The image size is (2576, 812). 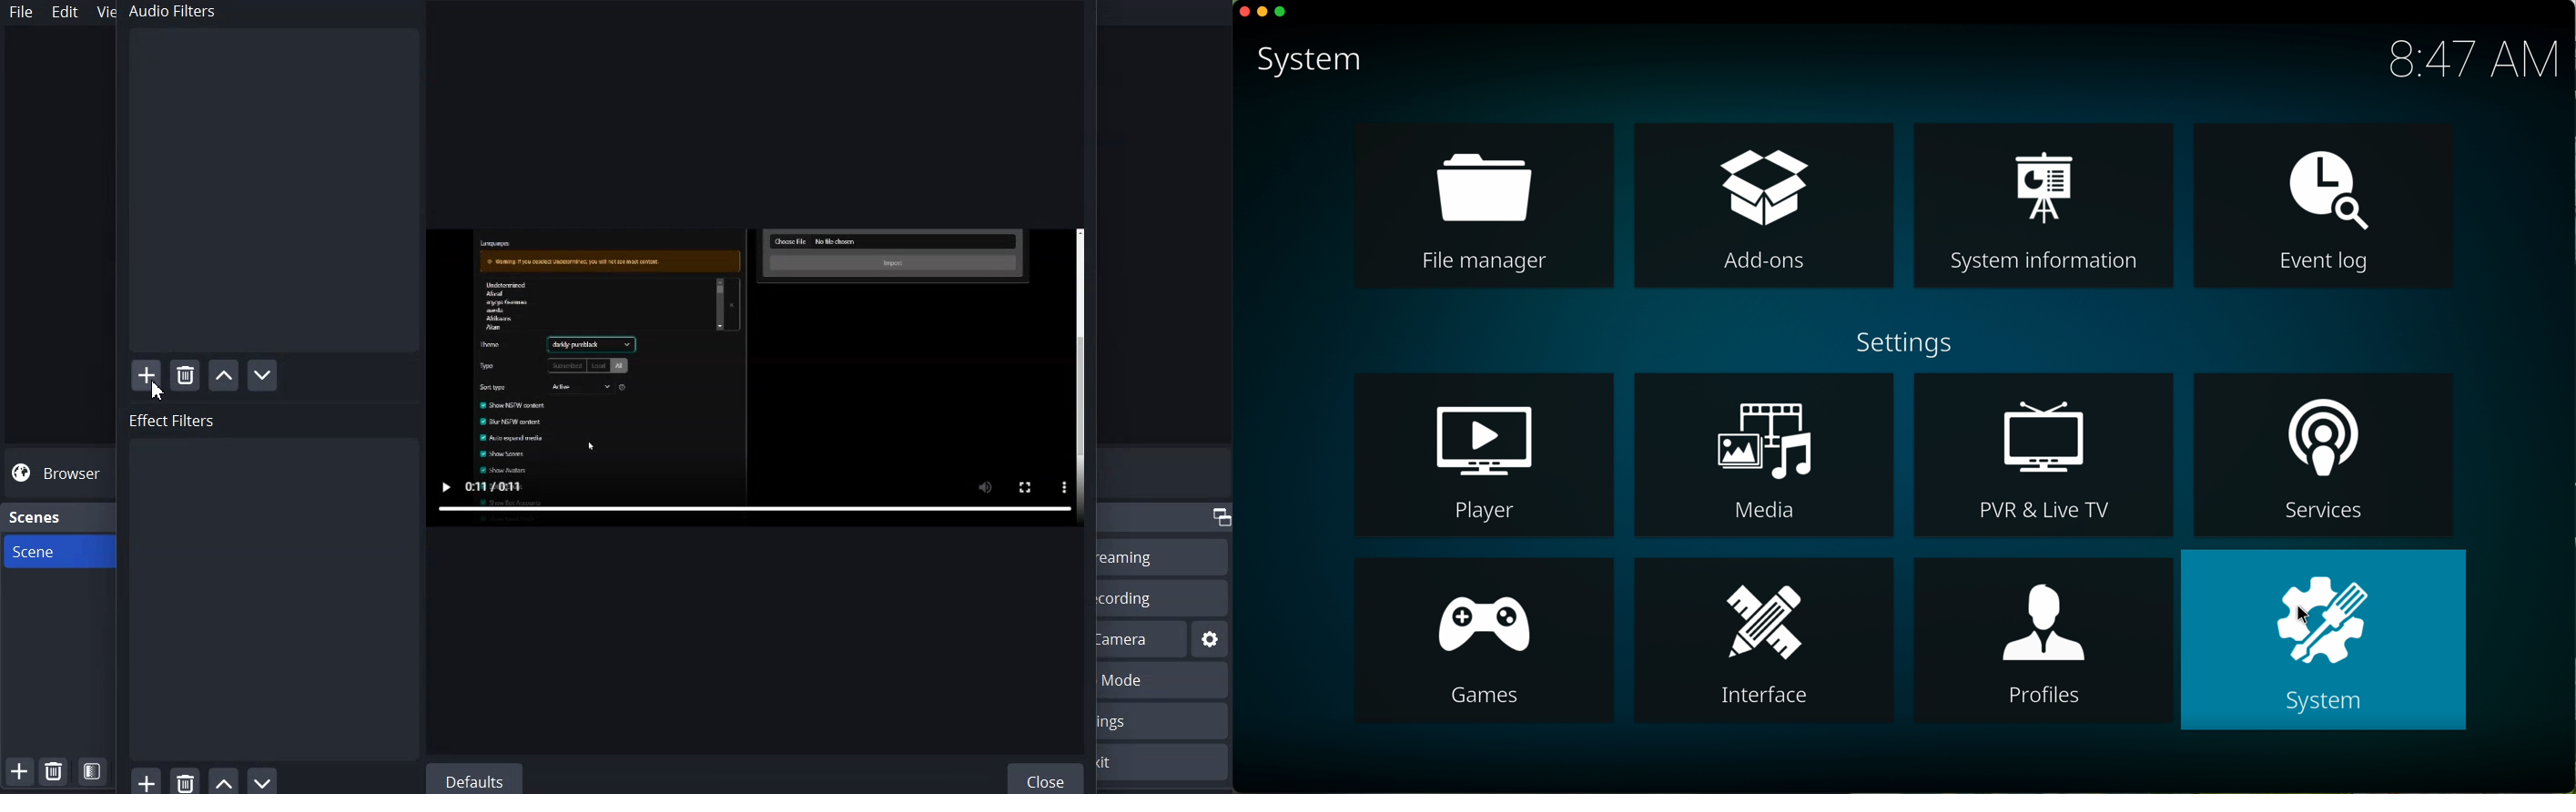 What do you see at coordinates (756, 378) in the screenshot?
I see `File Preview` at bounding box center [756, 378].